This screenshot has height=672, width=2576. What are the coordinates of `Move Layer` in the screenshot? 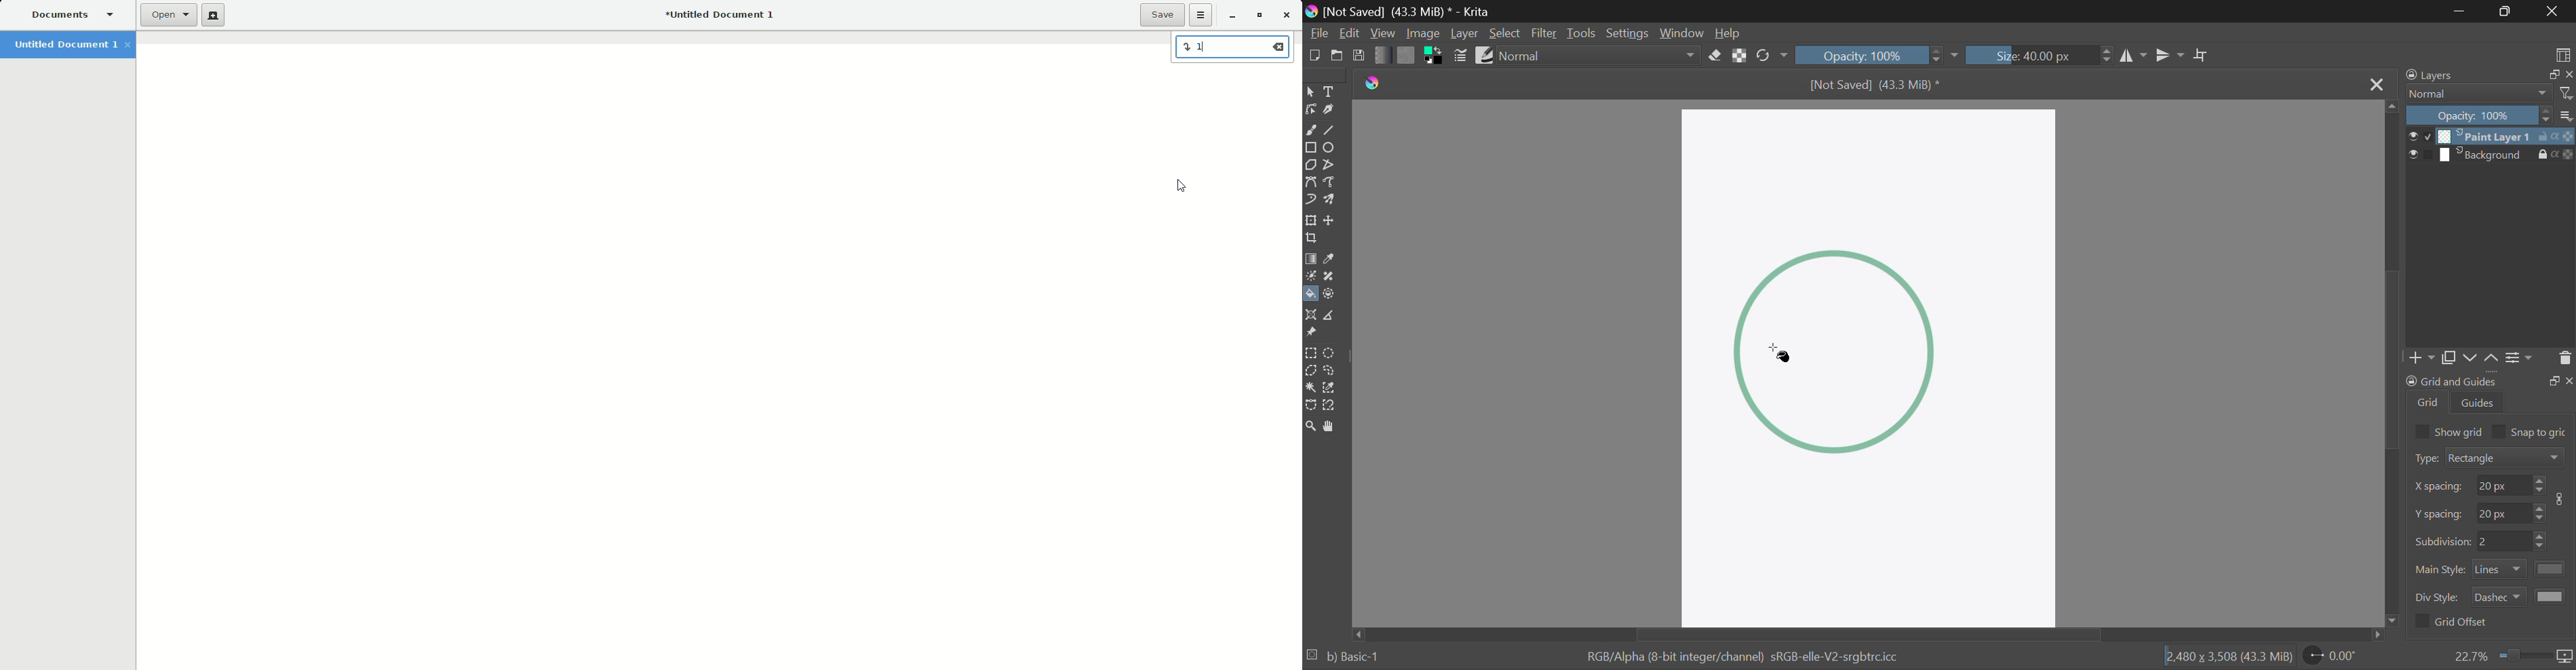 It's located at (1331, 221).